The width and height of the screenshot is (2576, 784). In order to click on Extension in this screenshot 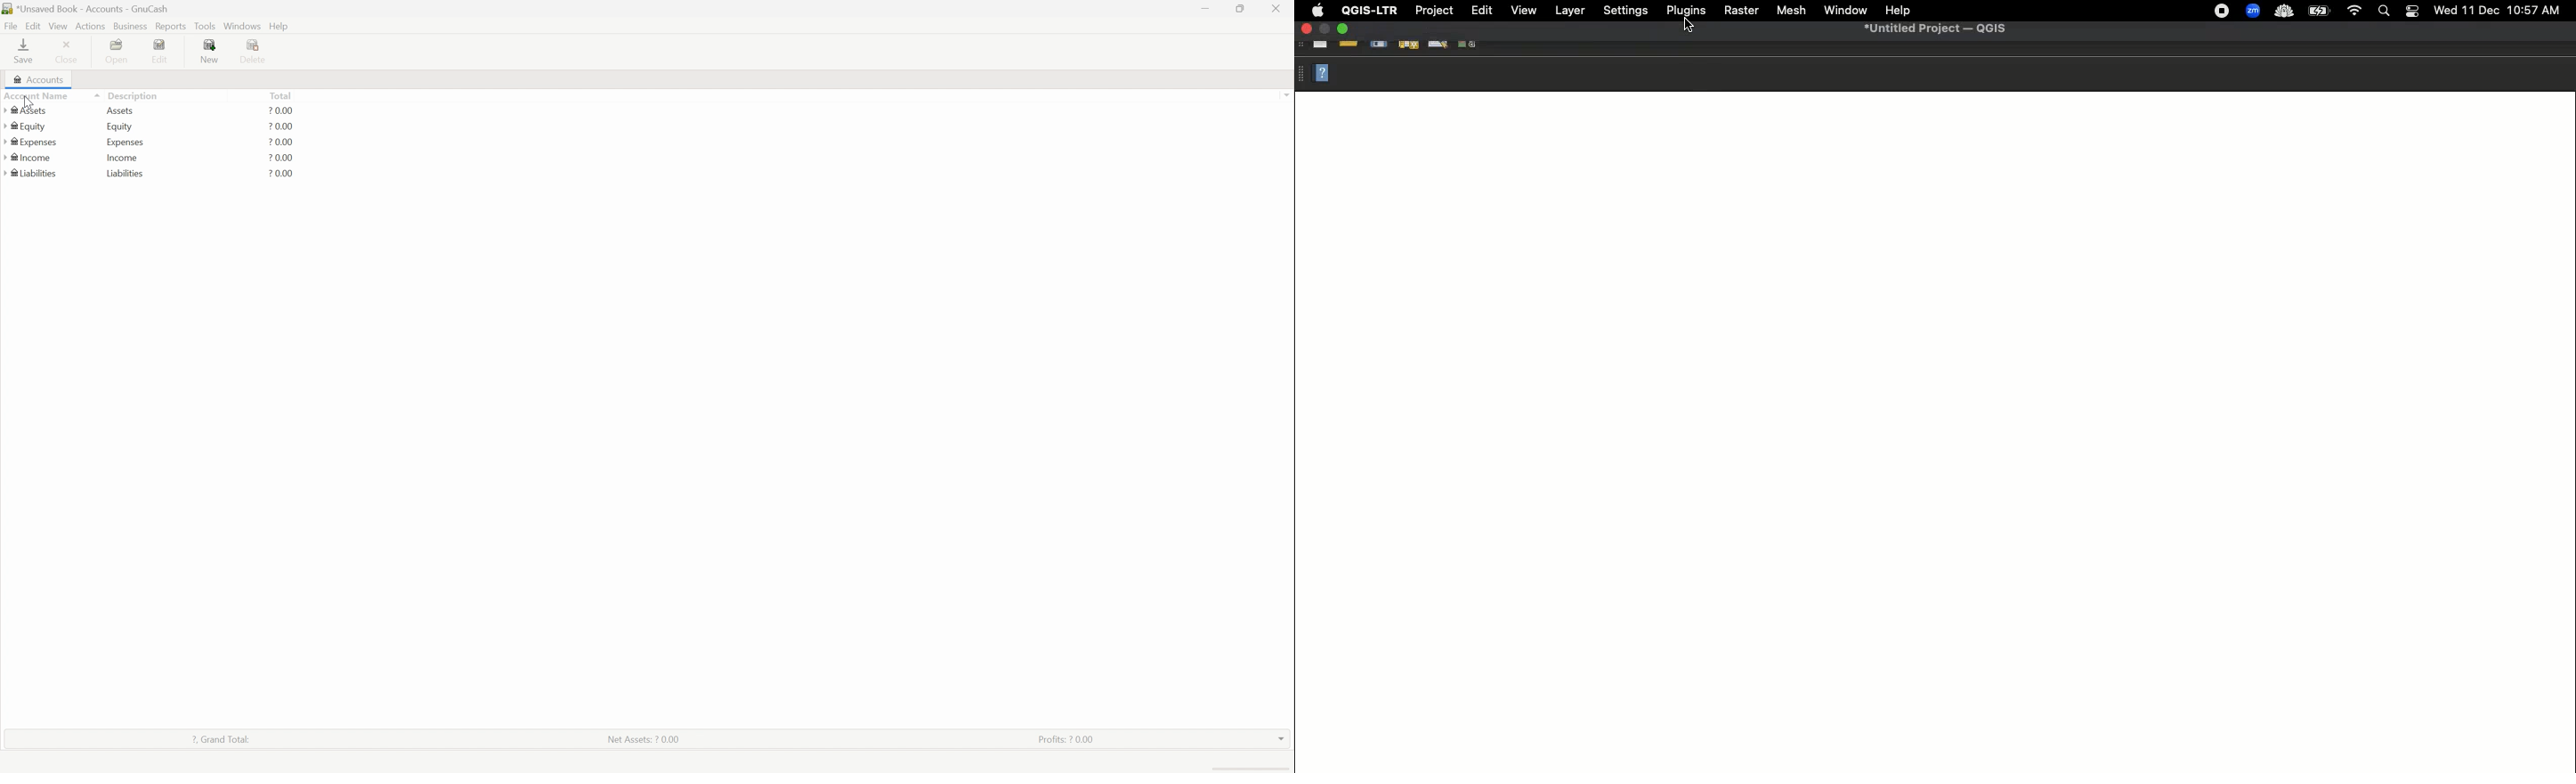, I will do `click(2224, 12)`.